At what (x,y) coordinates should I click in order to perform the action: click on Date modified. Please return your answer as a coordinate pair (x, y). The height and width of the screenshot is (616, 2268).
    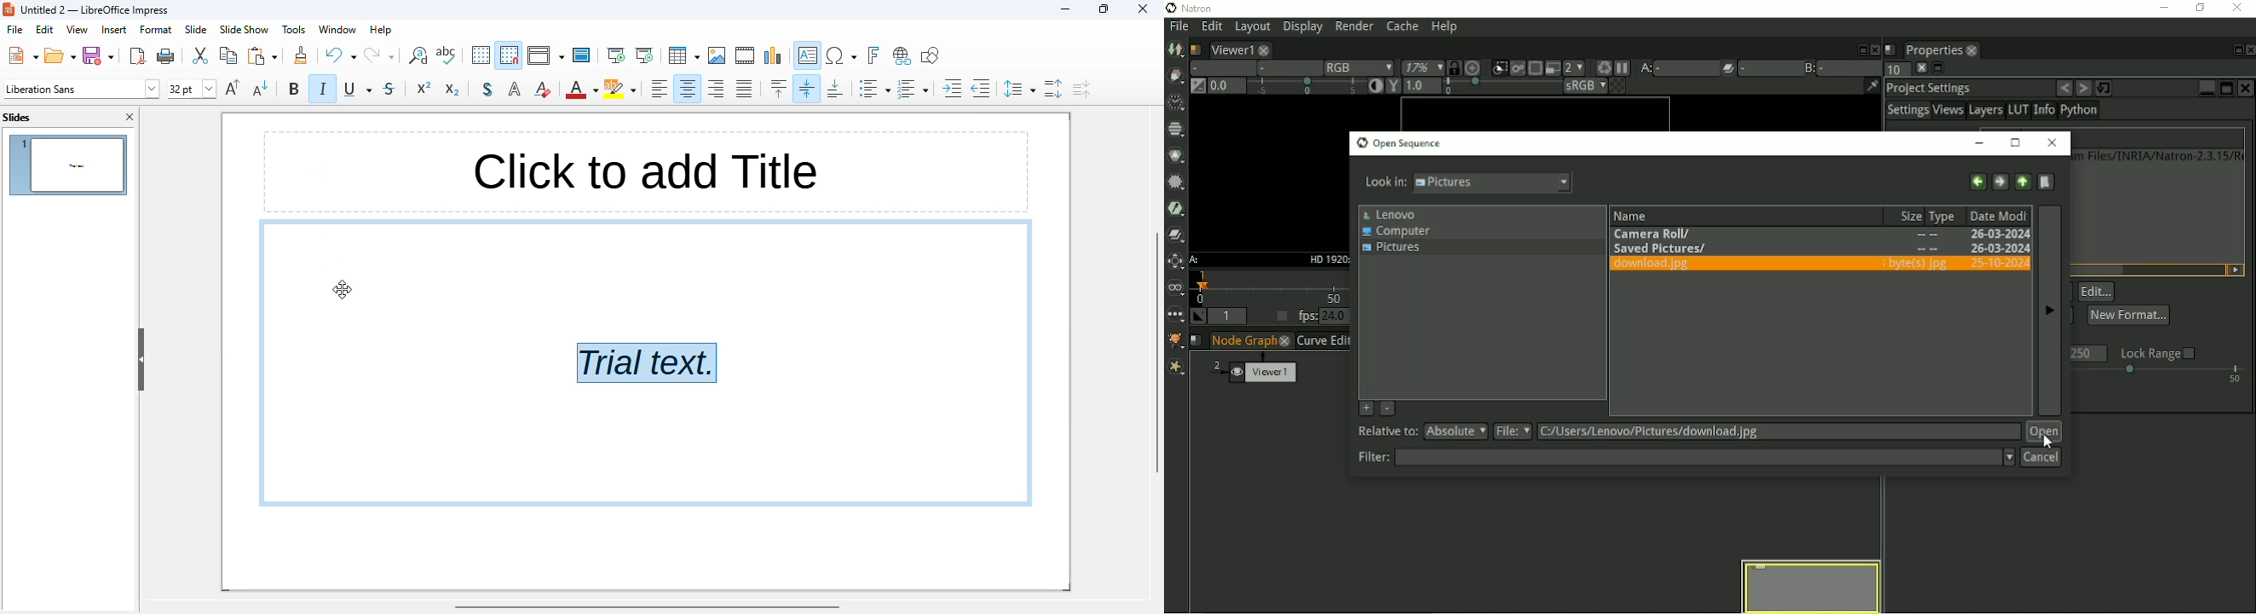
    Looking at the image, I should click on (1999, 215).